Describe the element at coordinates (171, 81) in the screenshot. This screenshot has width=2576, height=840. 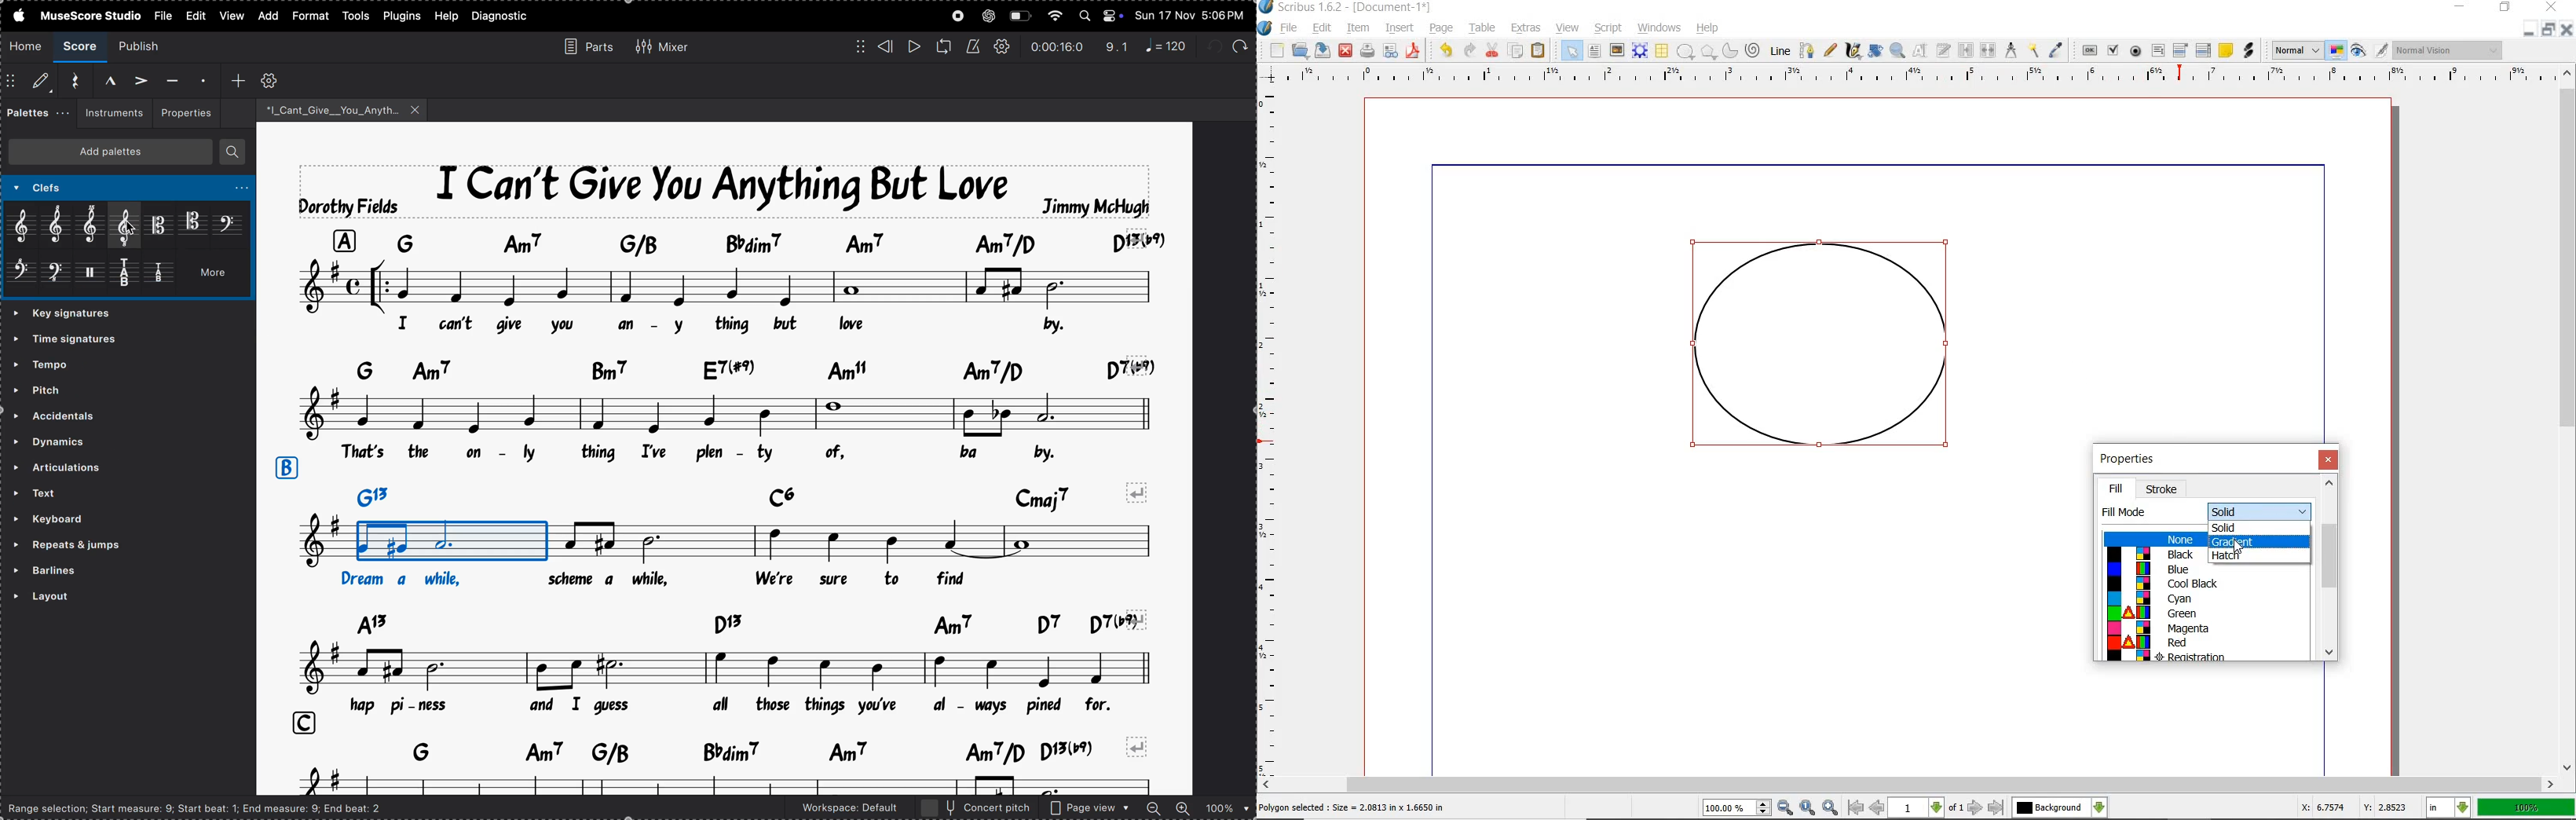
I see `tenuto` at that location.